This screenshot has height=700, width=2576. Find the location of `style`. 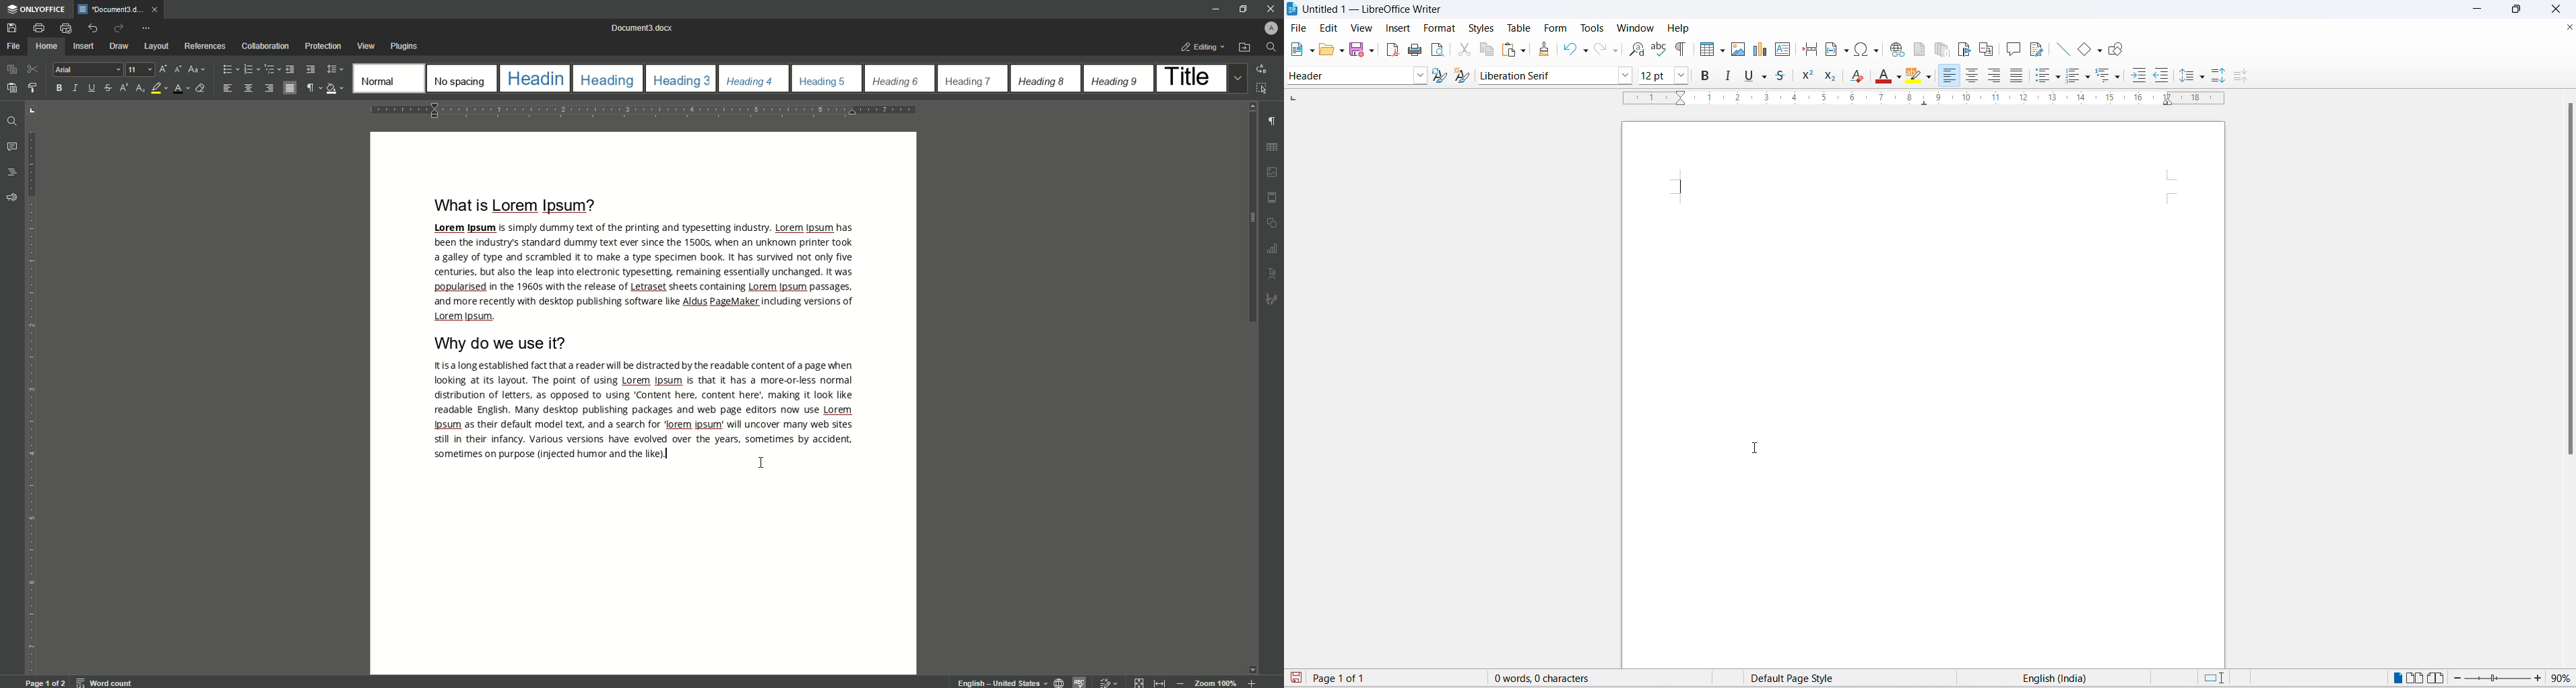

style is located at coordinates (1346, 77).